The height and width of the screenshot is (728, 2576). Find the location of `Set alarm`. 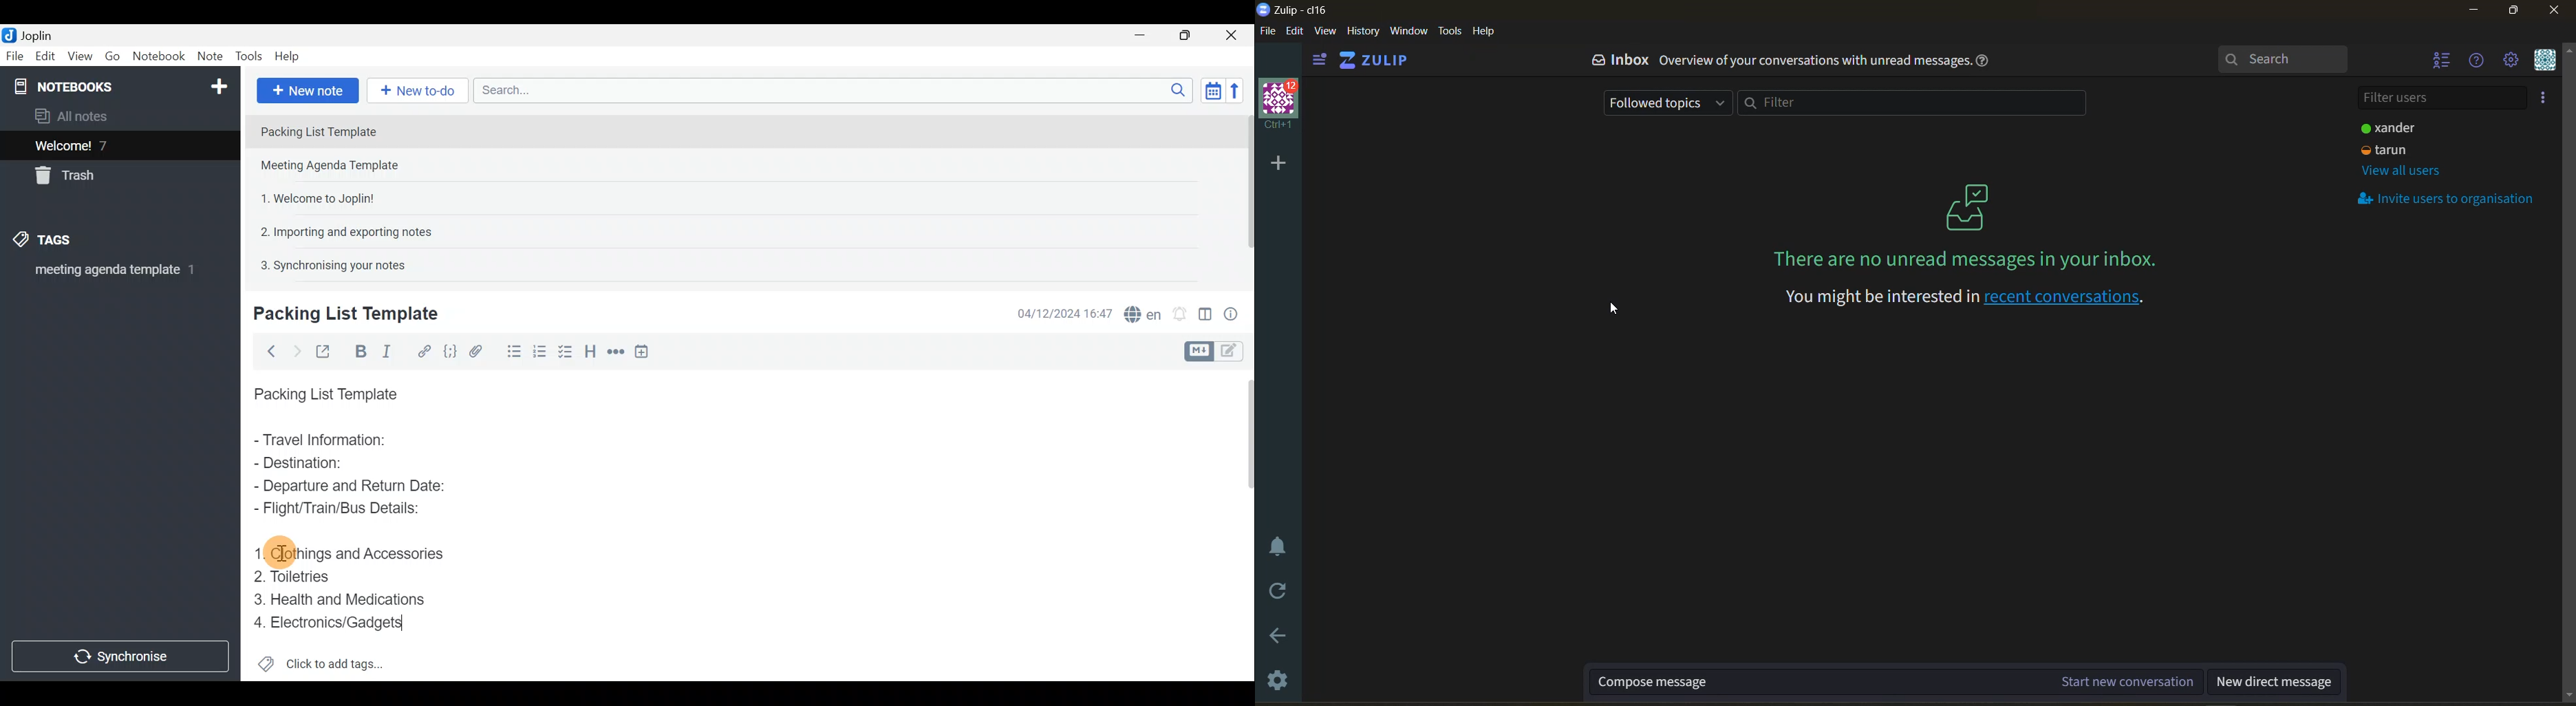

Set alarm is located at coordinates (1179, 311).